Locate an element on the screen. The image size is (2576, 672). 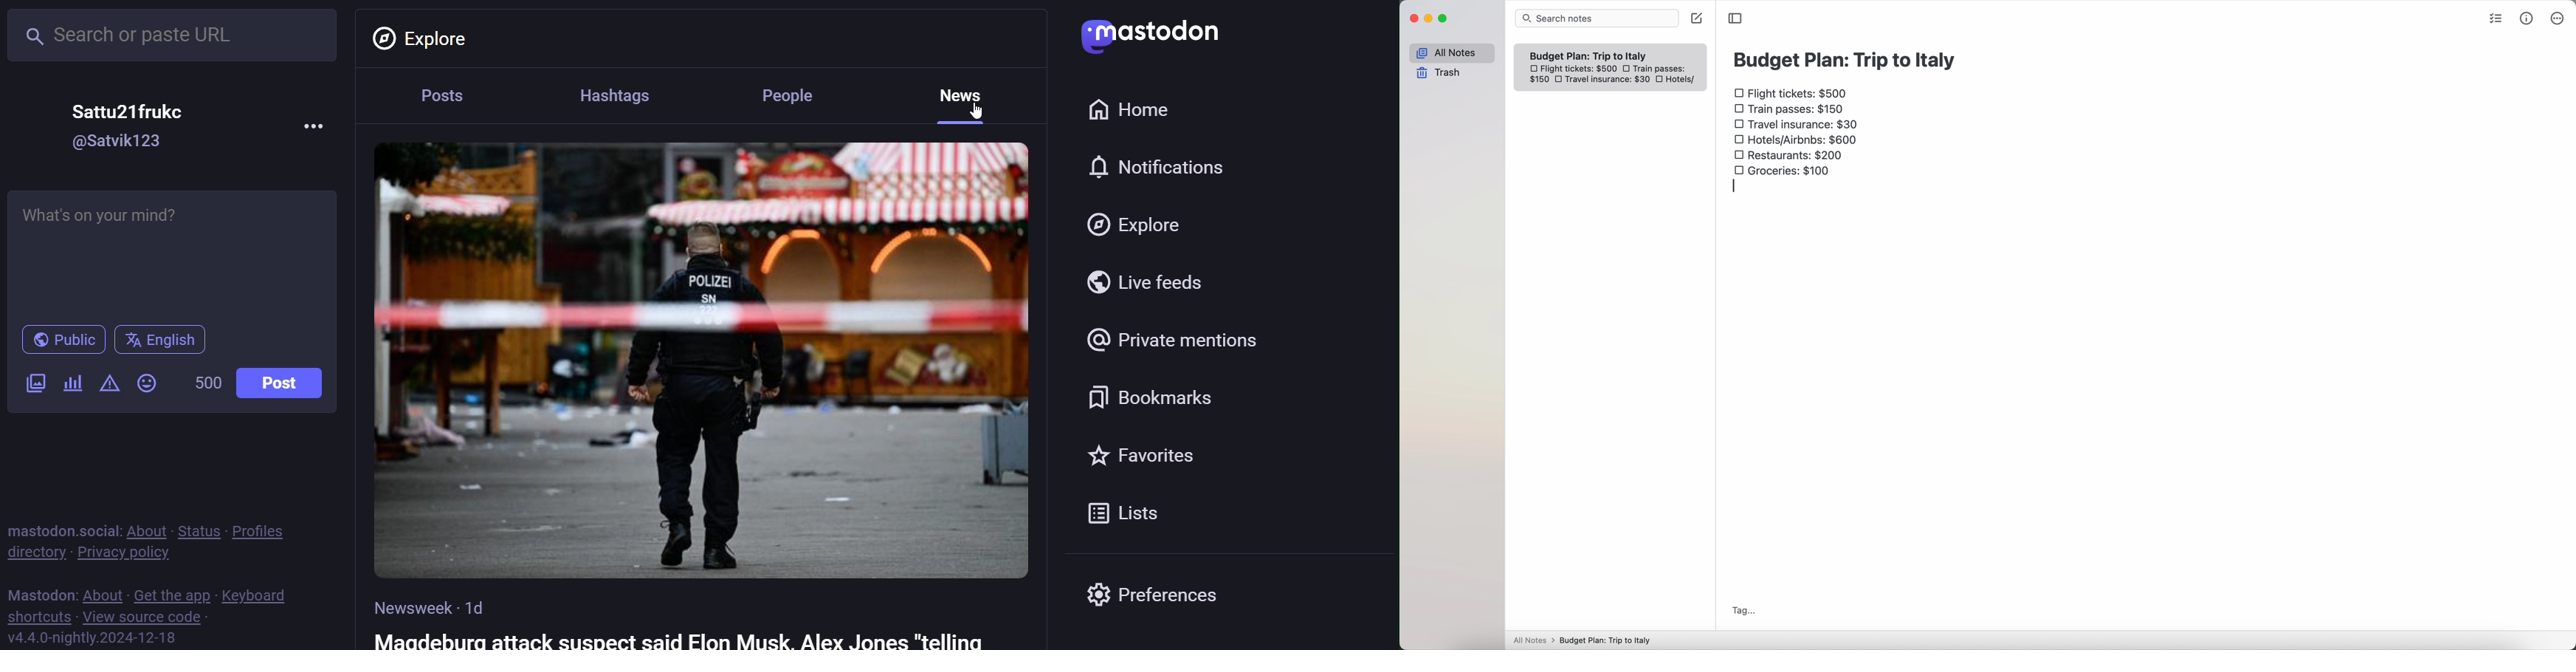
150 is located at coordinates (1539, 81).